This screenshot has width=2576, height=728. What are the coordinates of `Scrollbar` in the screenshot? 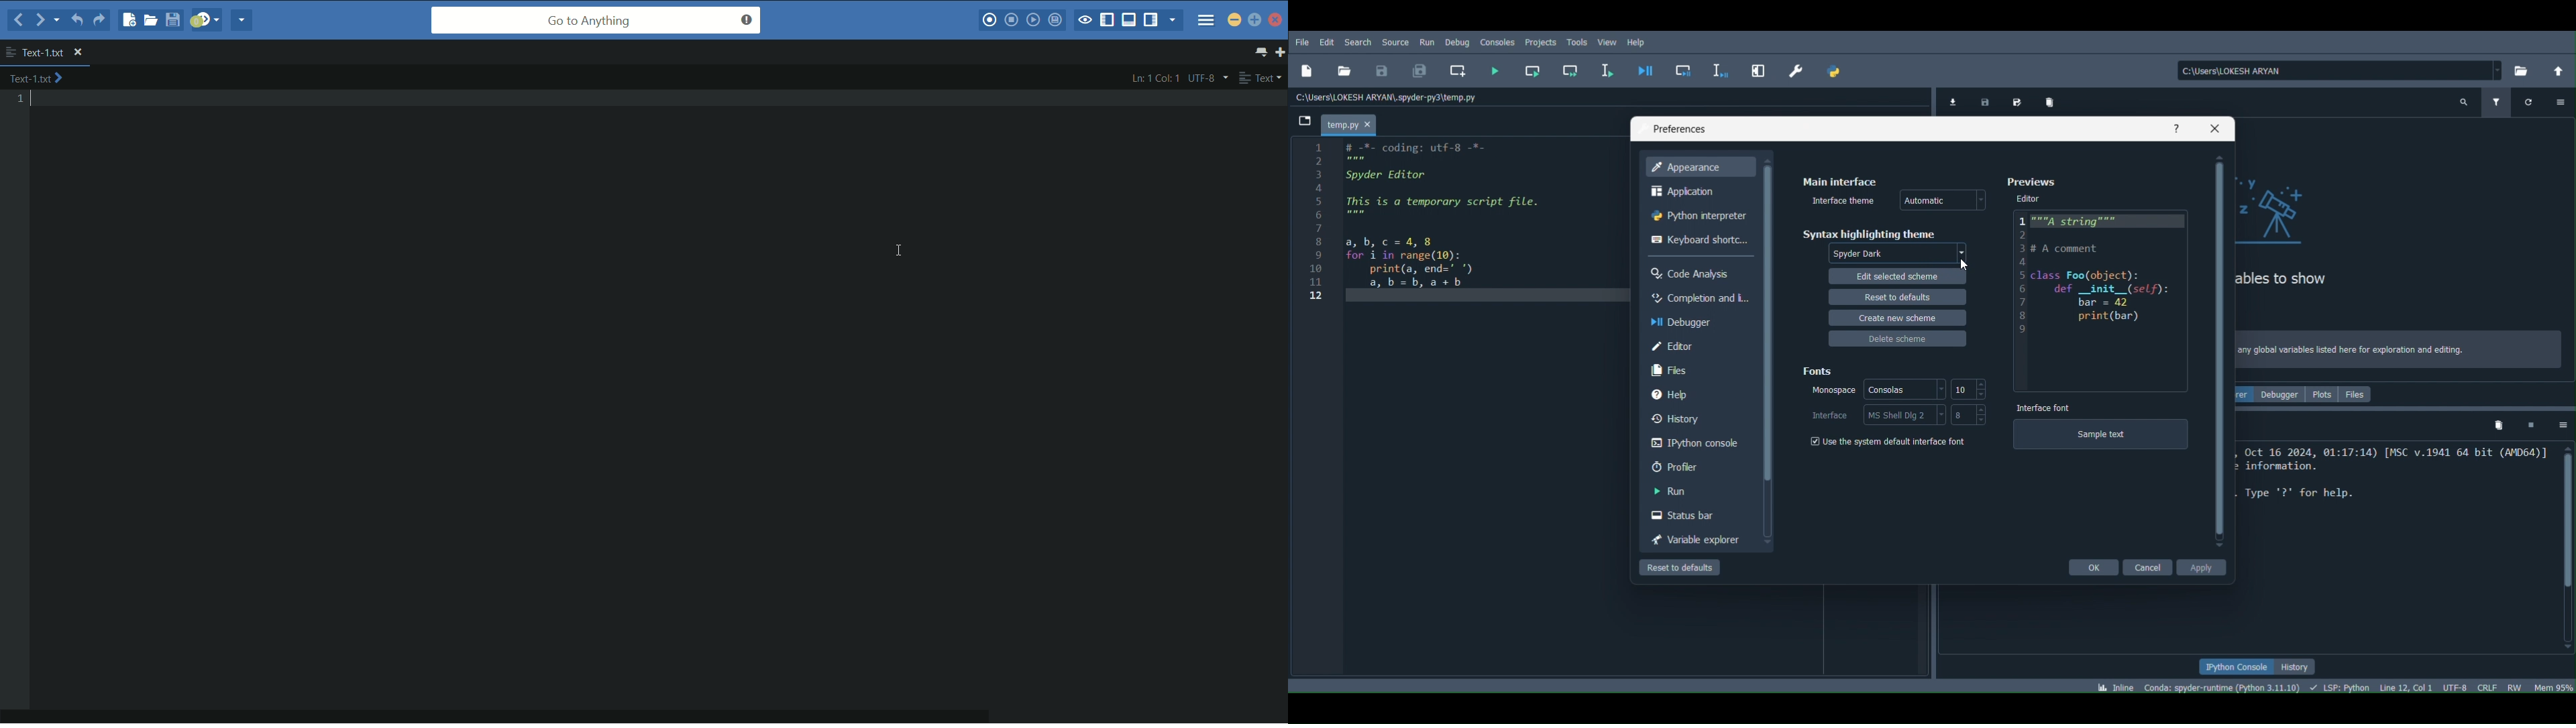 It's located at (1767, 350).